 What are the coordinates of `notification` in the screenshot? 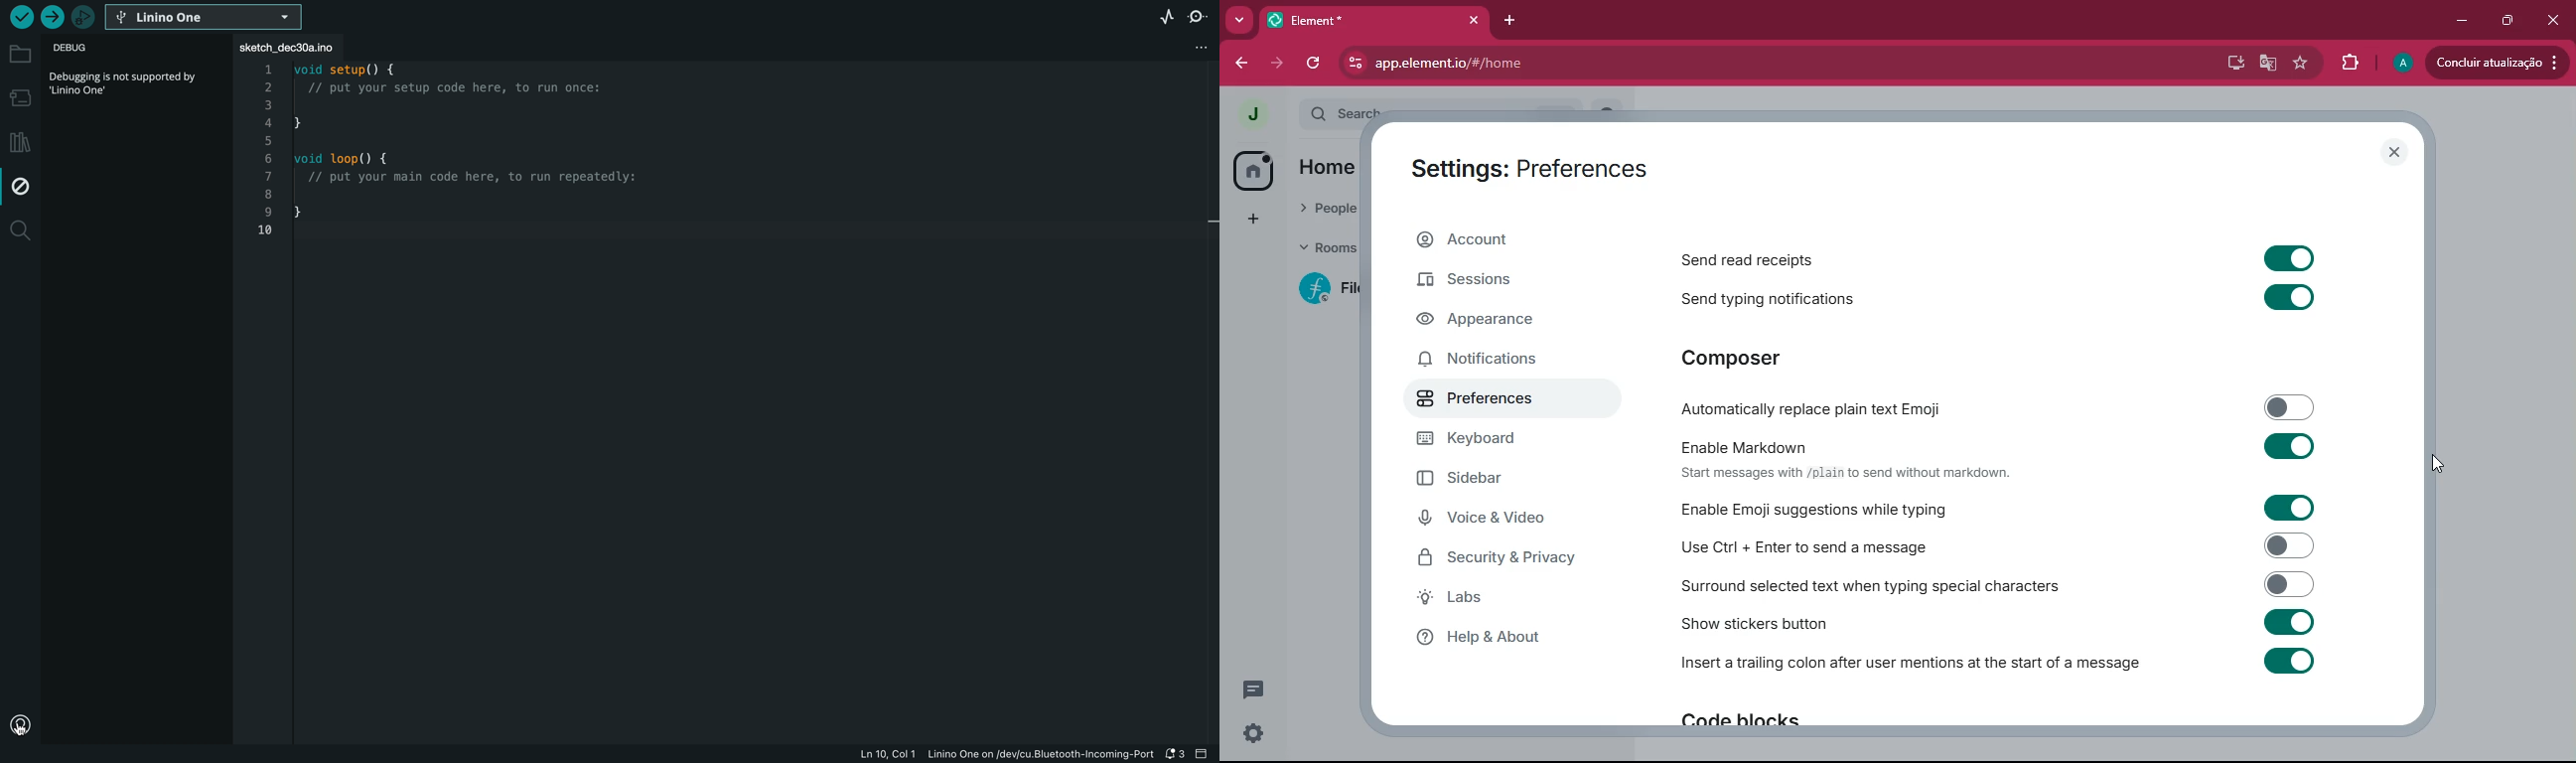 It's located at (1177, 754).